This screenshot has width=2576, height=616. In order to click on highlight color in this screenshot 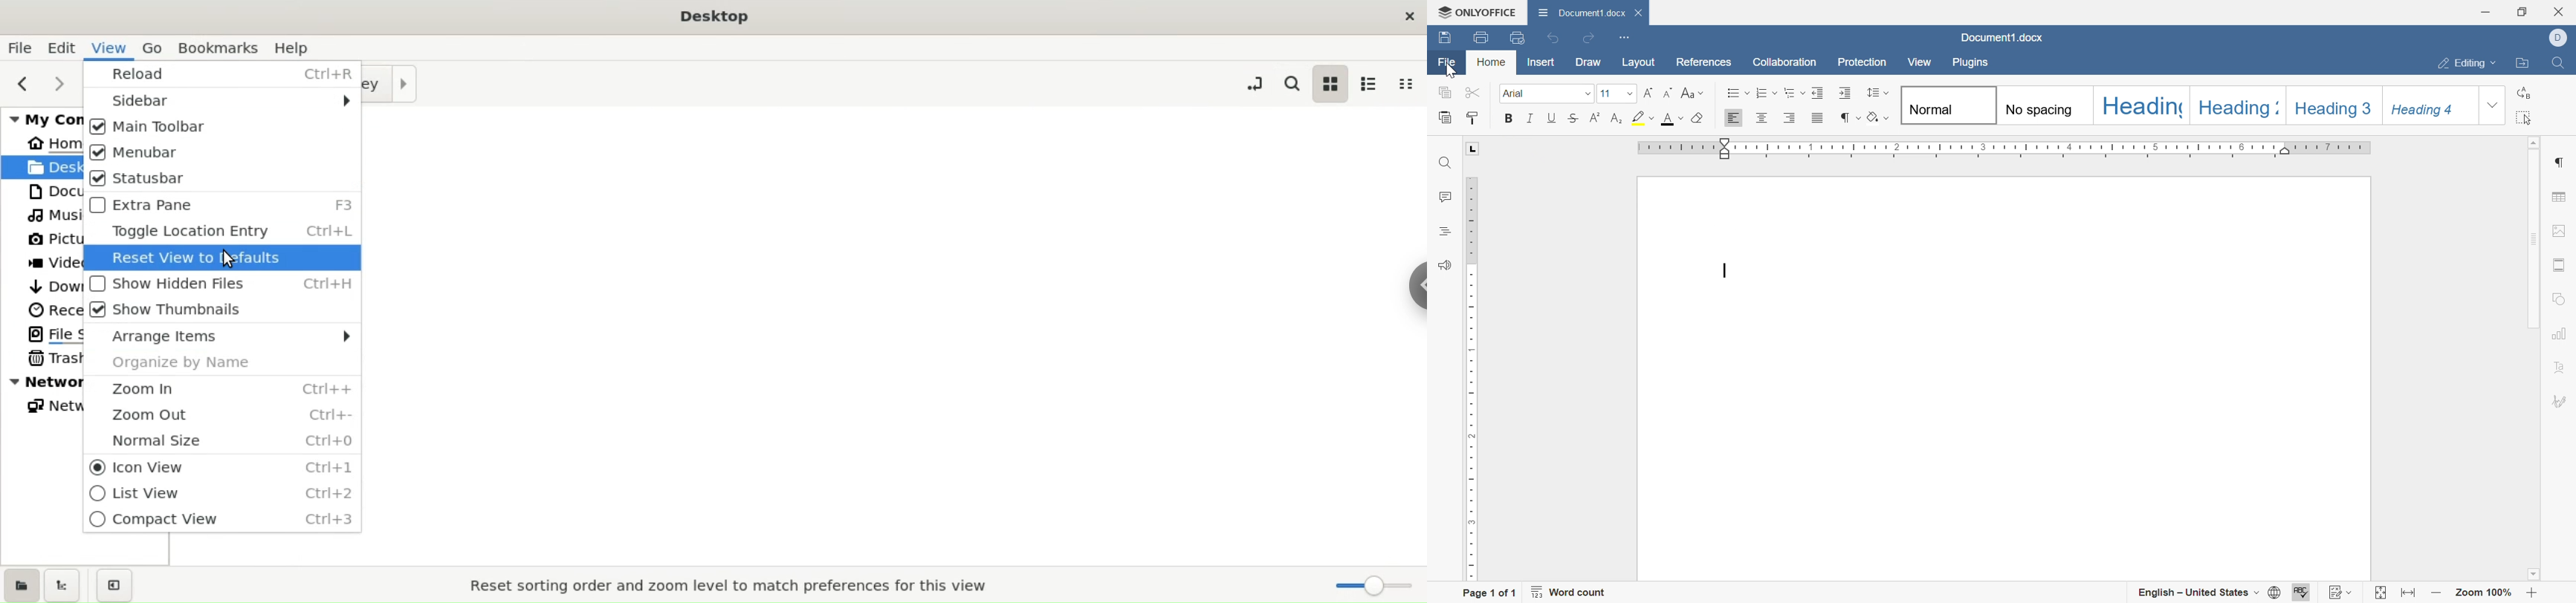, I will do `click(1644, 118)`.